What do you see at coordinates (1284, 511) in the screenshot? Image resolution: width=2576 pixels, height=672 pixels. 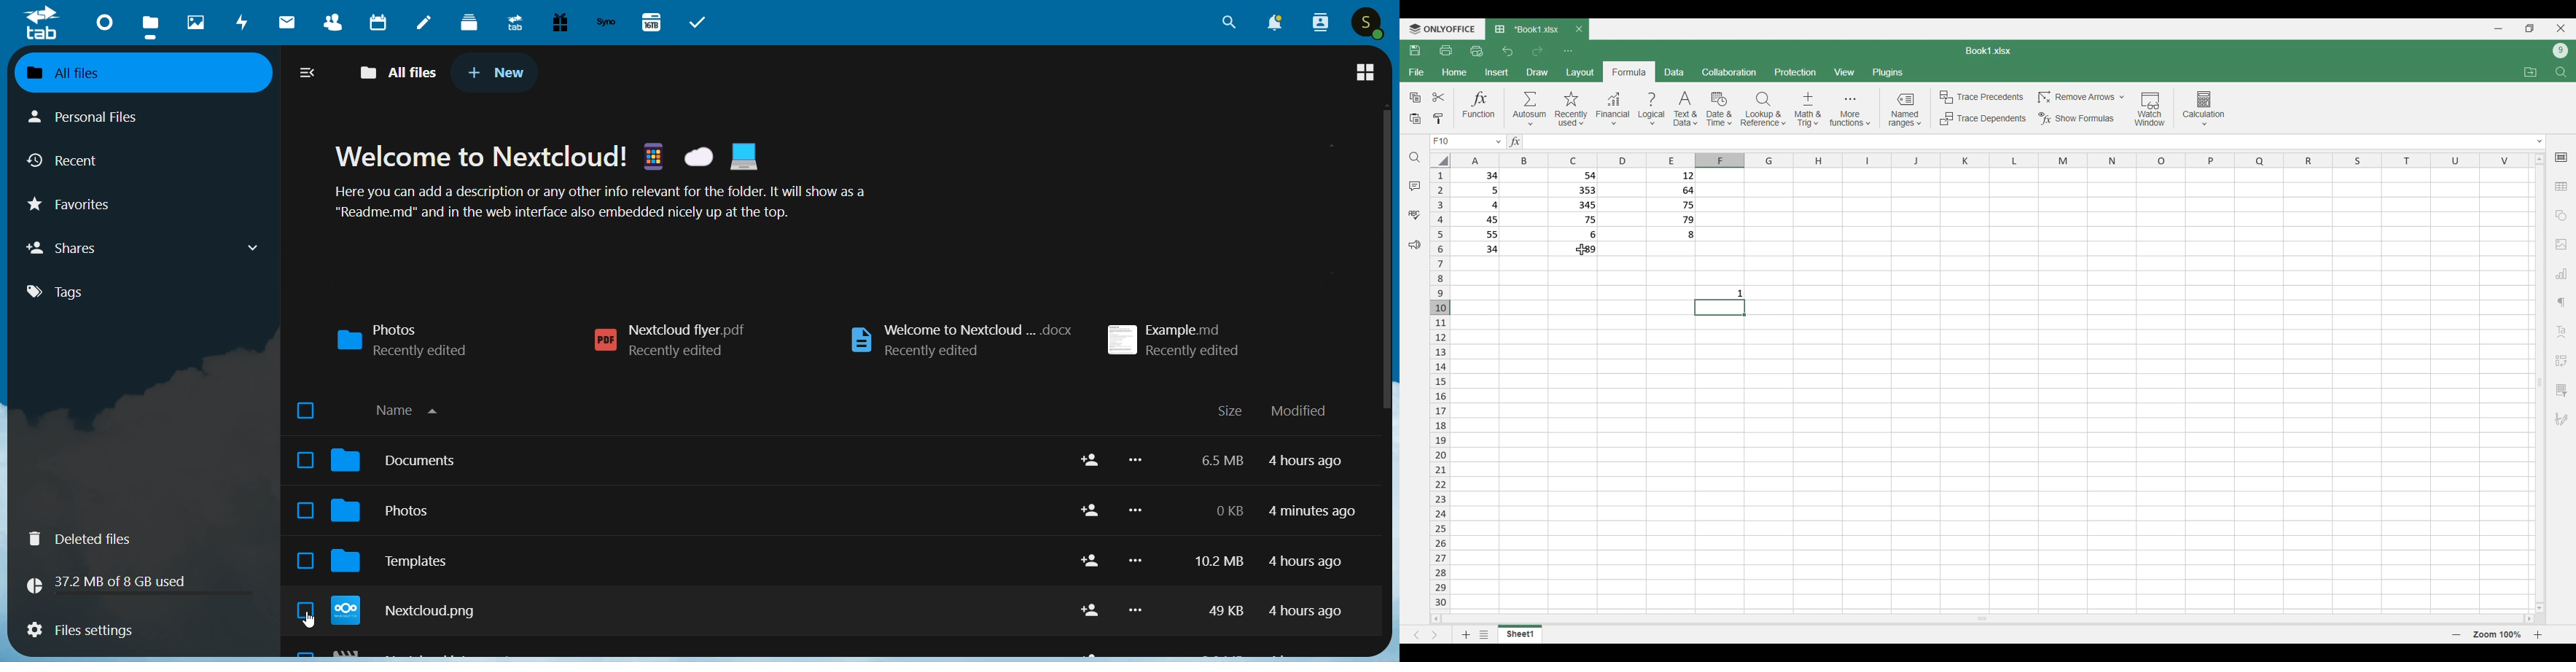 I see `0KB 4 minutes ago` at bounding box center [1284, 511].